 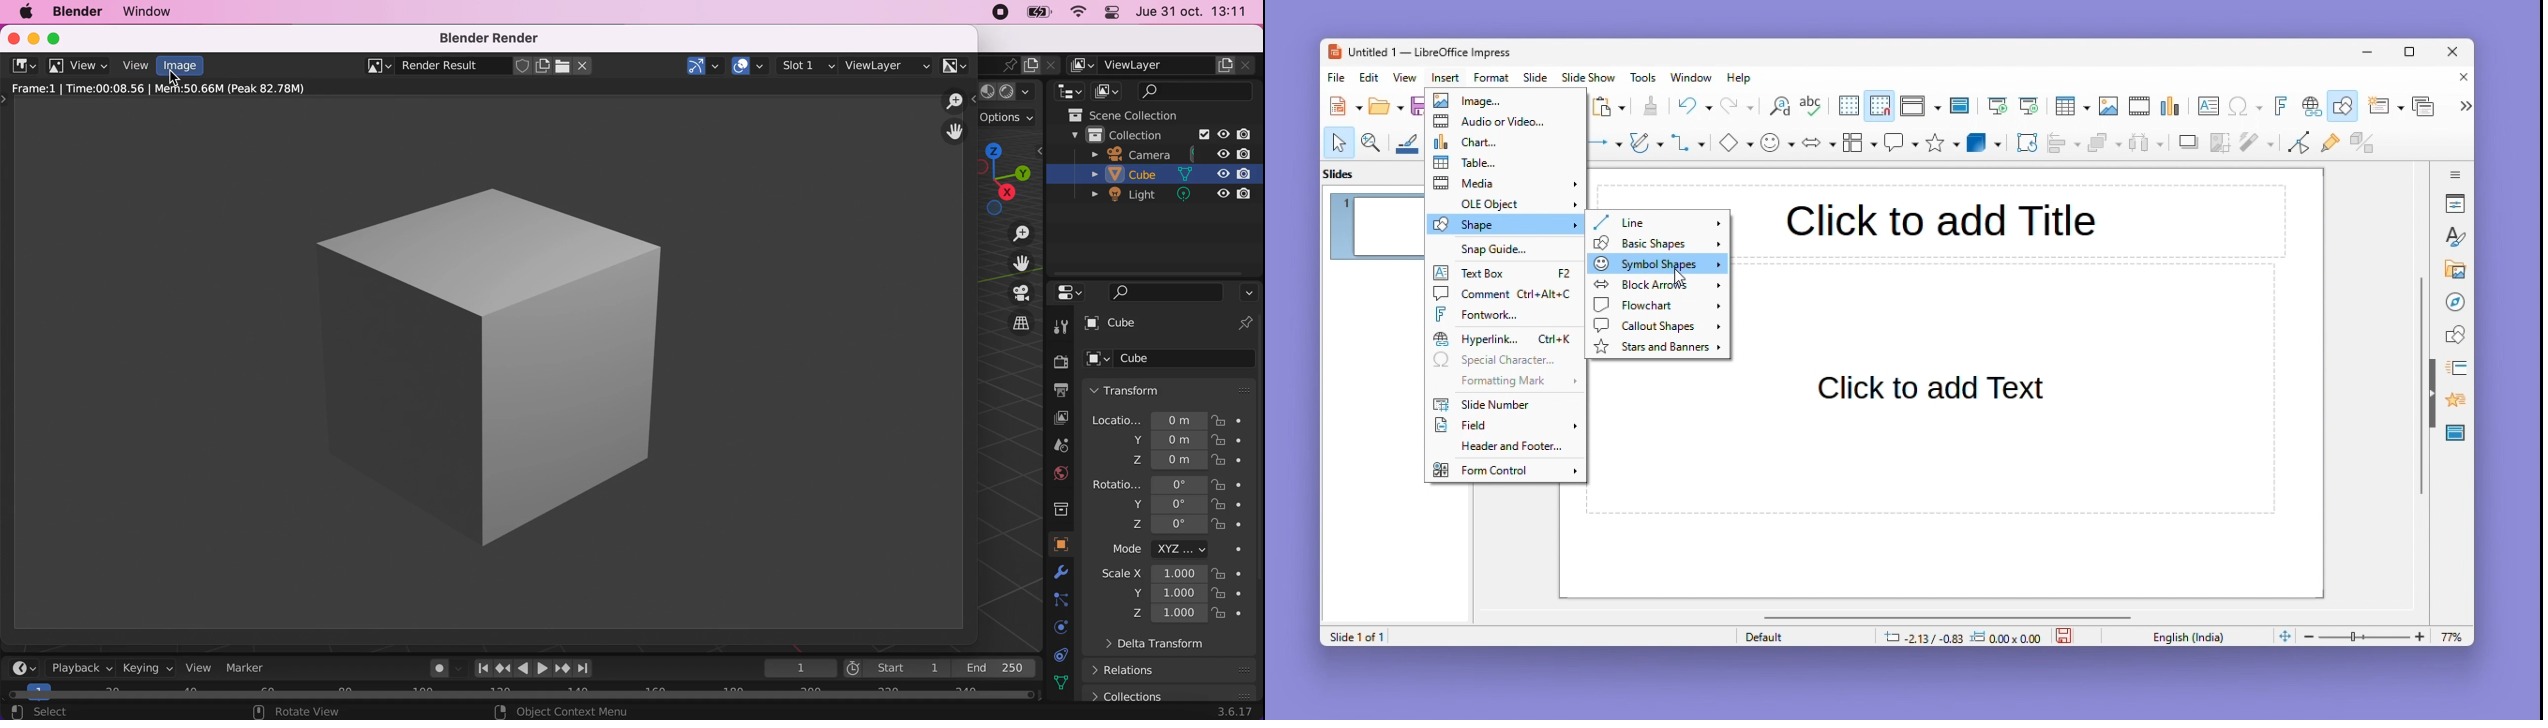 What do you see at coordinates (2453, 403) in the screenshot?
I see `Effects` at bounding box center [2453, 403].